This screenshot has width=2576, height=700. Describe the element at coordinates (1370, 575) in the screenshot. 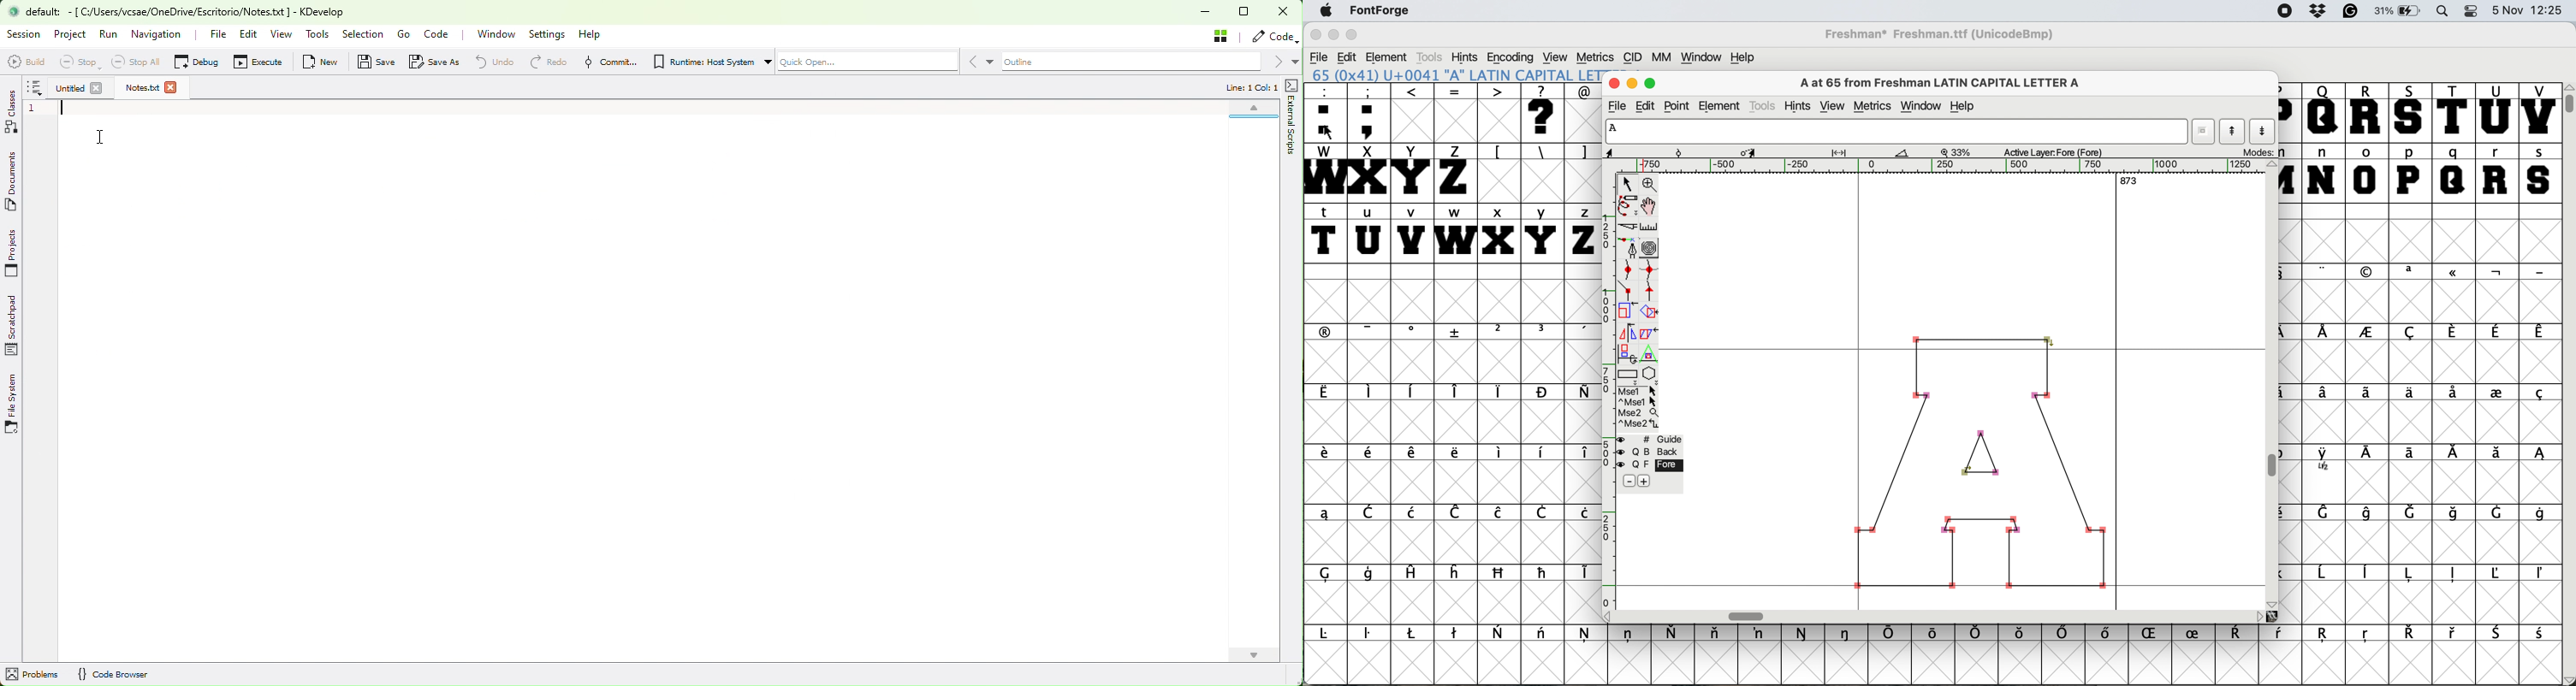

I see `symbol` at that location.